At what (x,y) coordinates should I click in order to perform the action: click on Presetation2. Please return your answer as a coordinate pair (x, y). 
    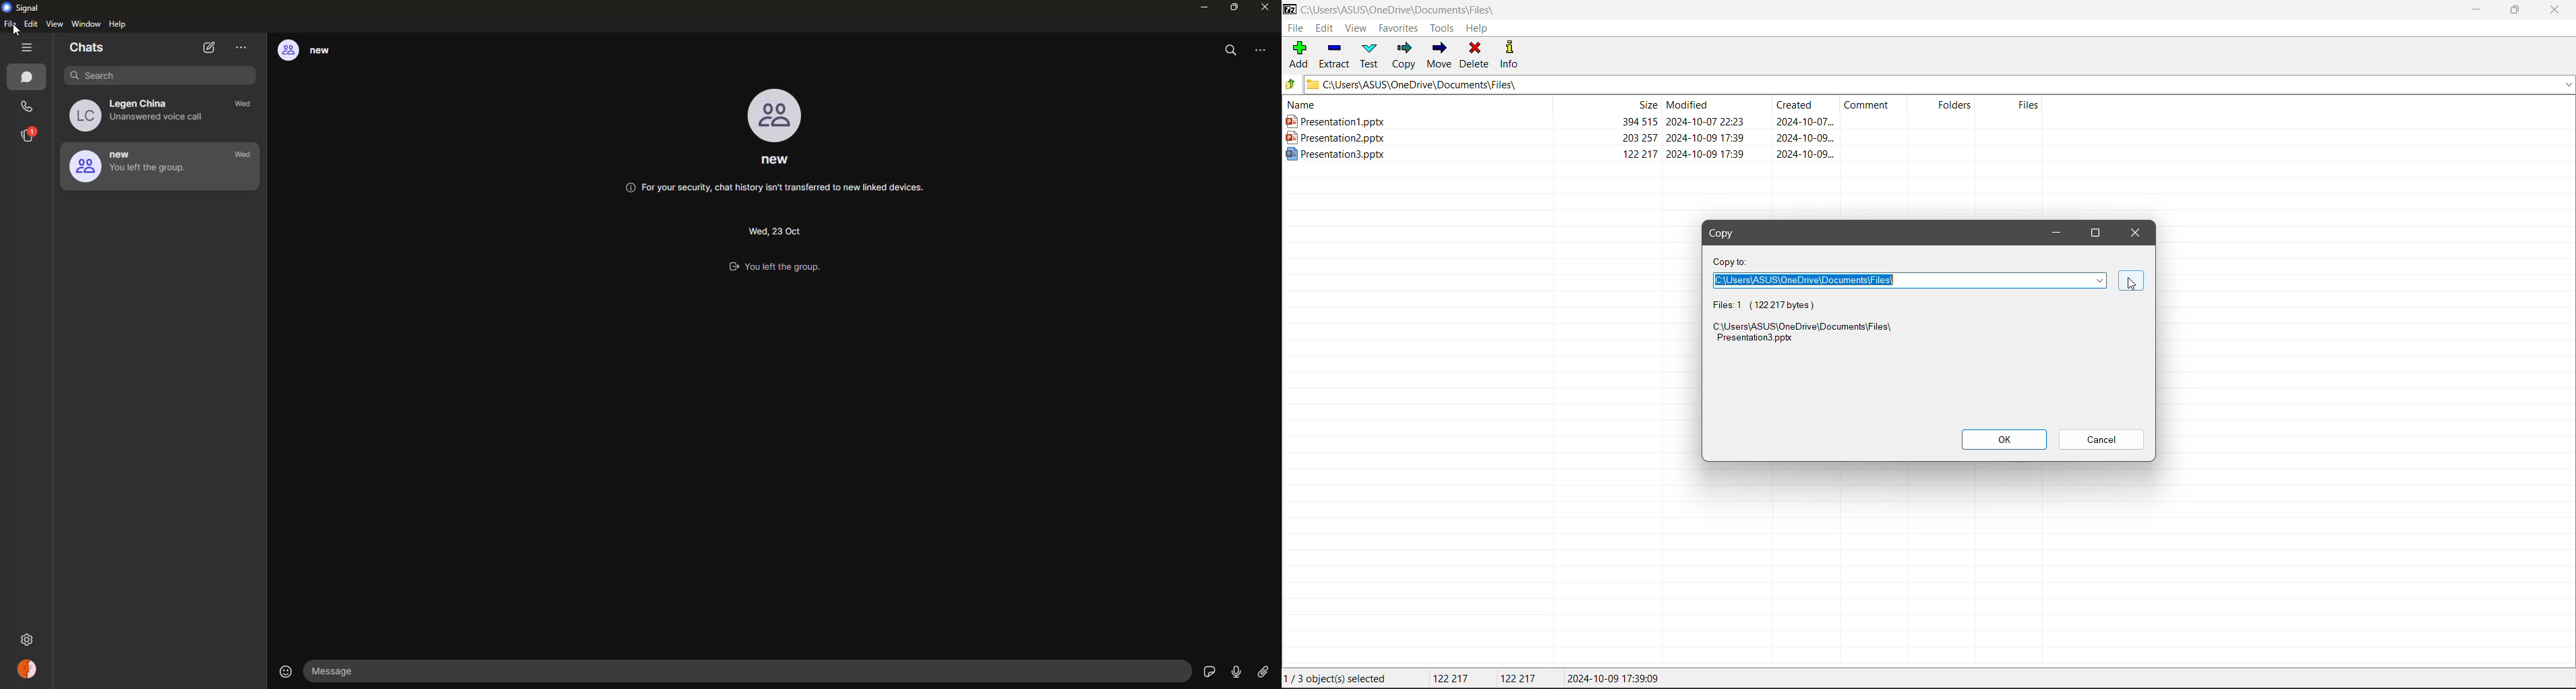
    Looking at the image, I should click on (1560, 138).